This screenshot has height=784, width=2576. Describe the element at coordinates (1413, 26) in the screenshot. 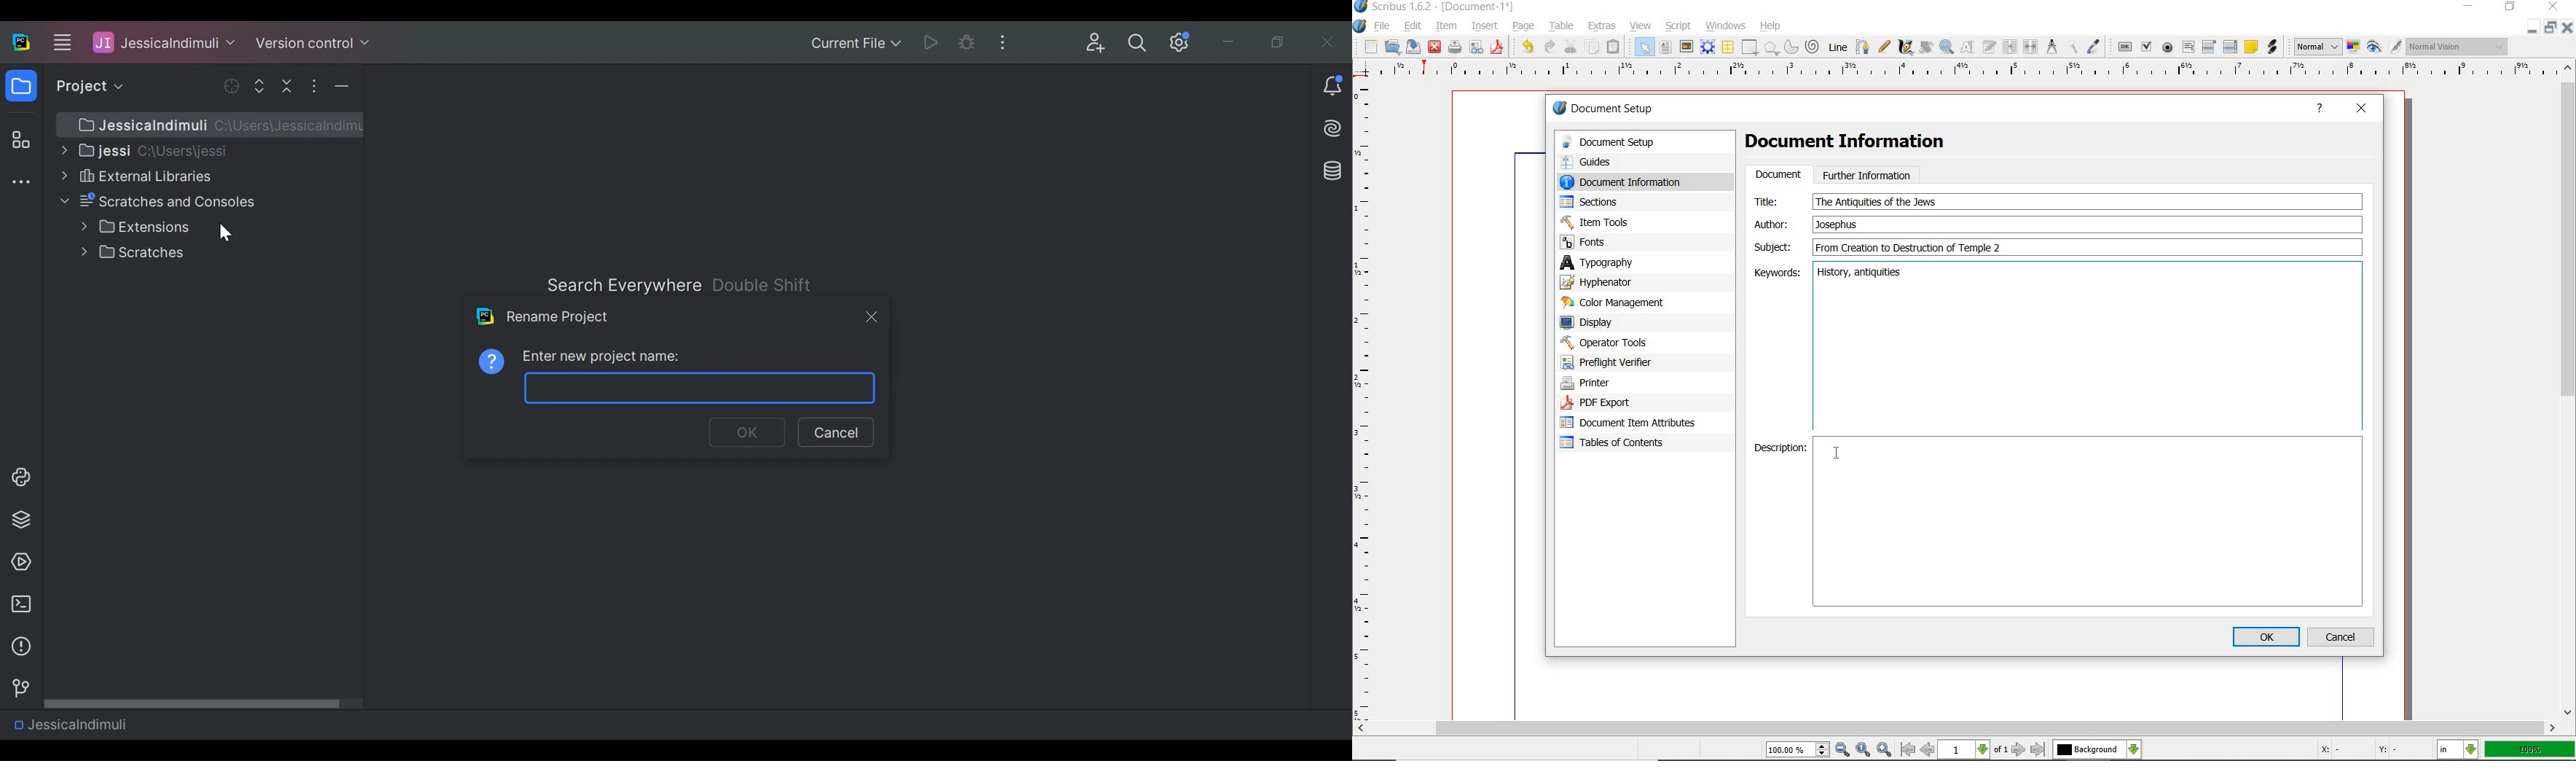

I see `edit` at that location.